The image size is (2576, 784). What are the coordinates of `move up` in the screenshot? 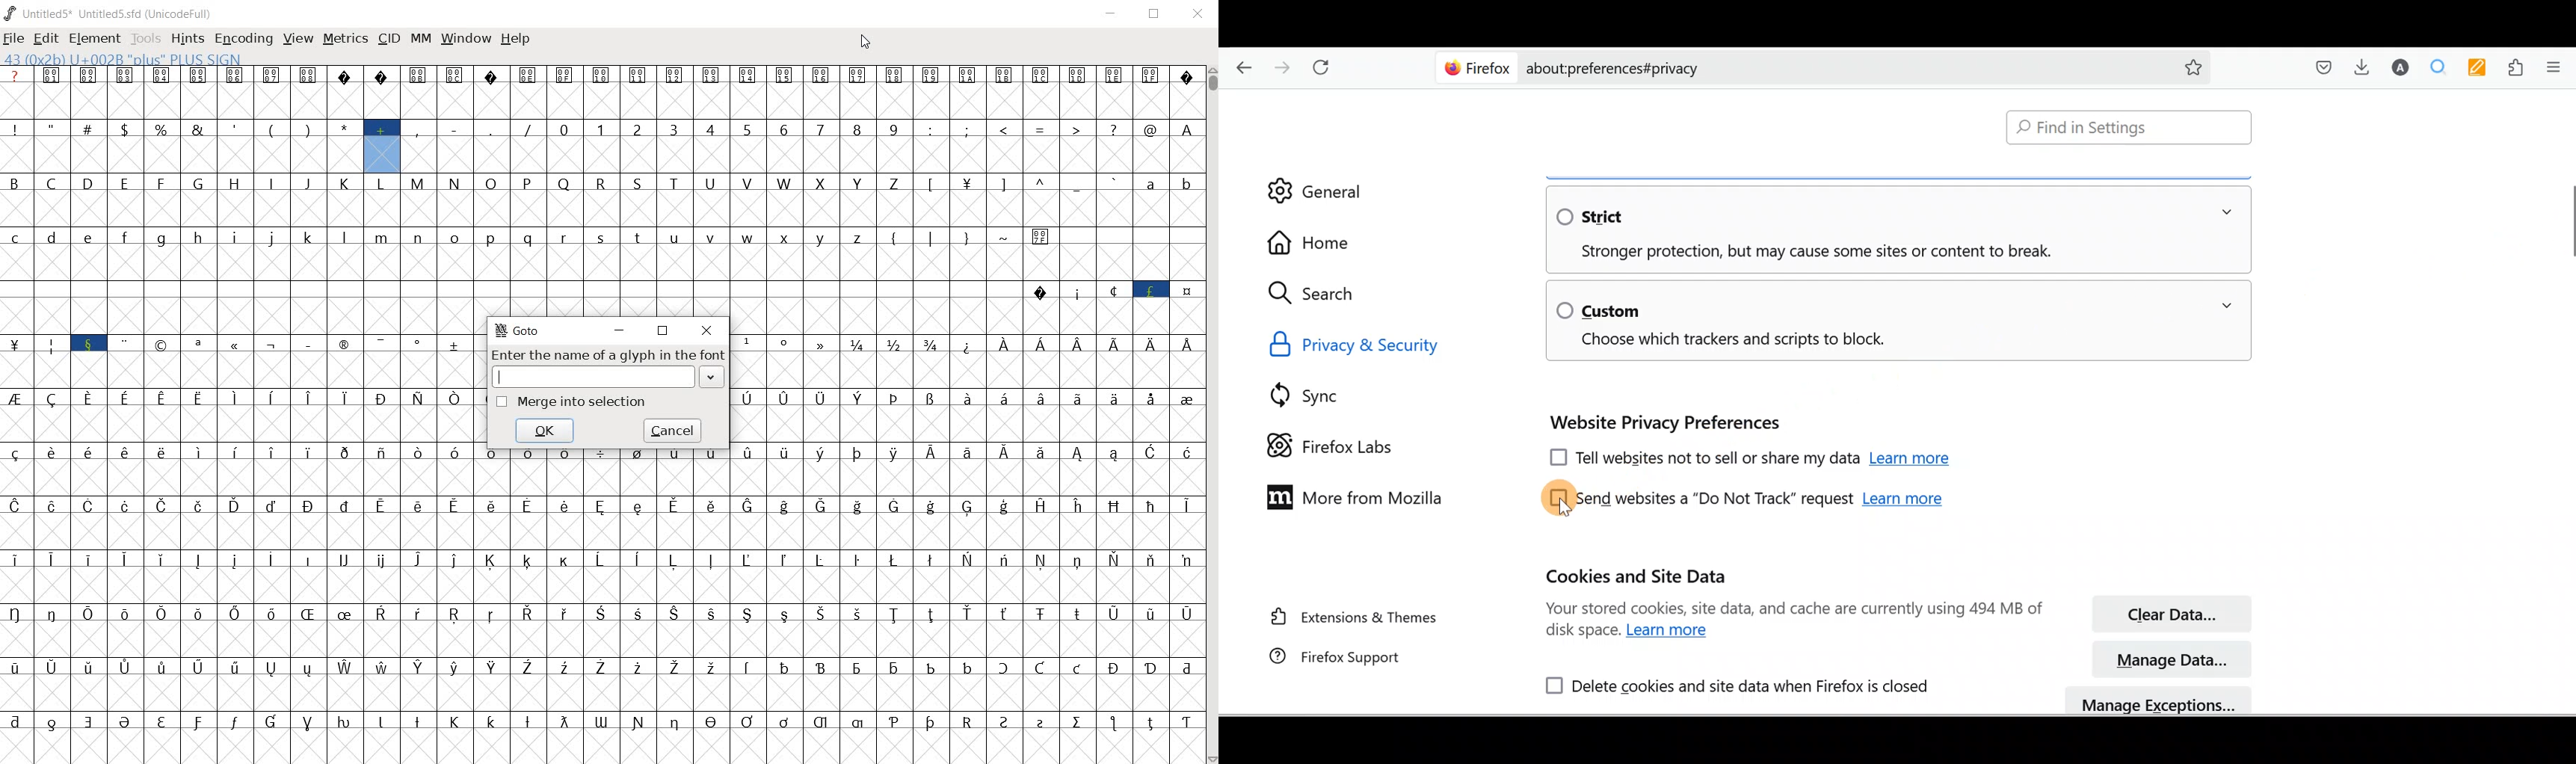 It's located at (2568, 95).